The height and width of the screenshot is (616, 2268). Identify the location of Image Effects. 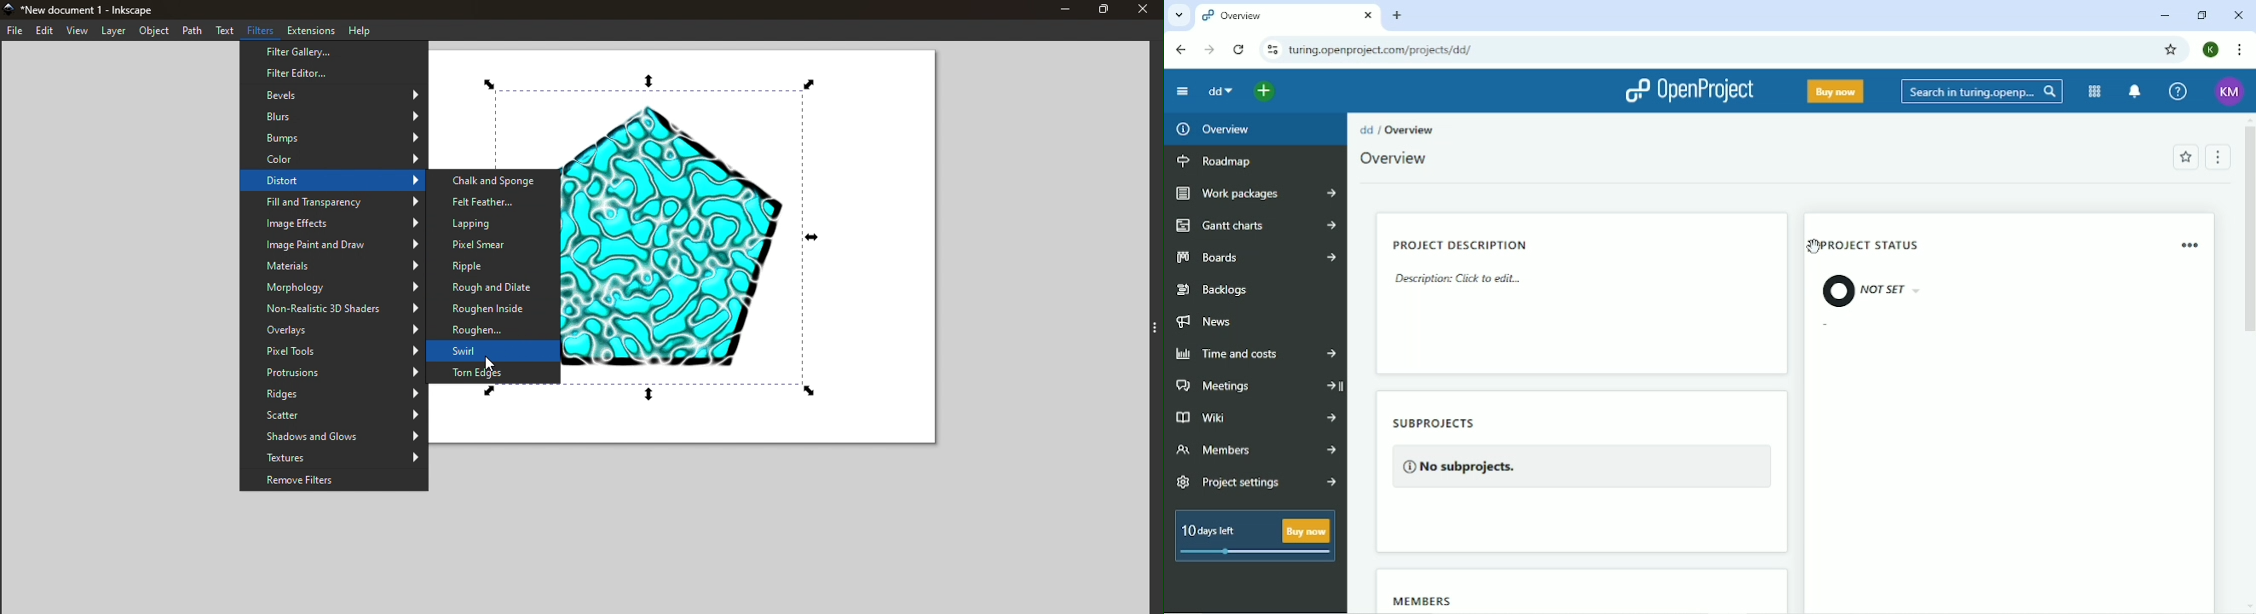
(334, 225).